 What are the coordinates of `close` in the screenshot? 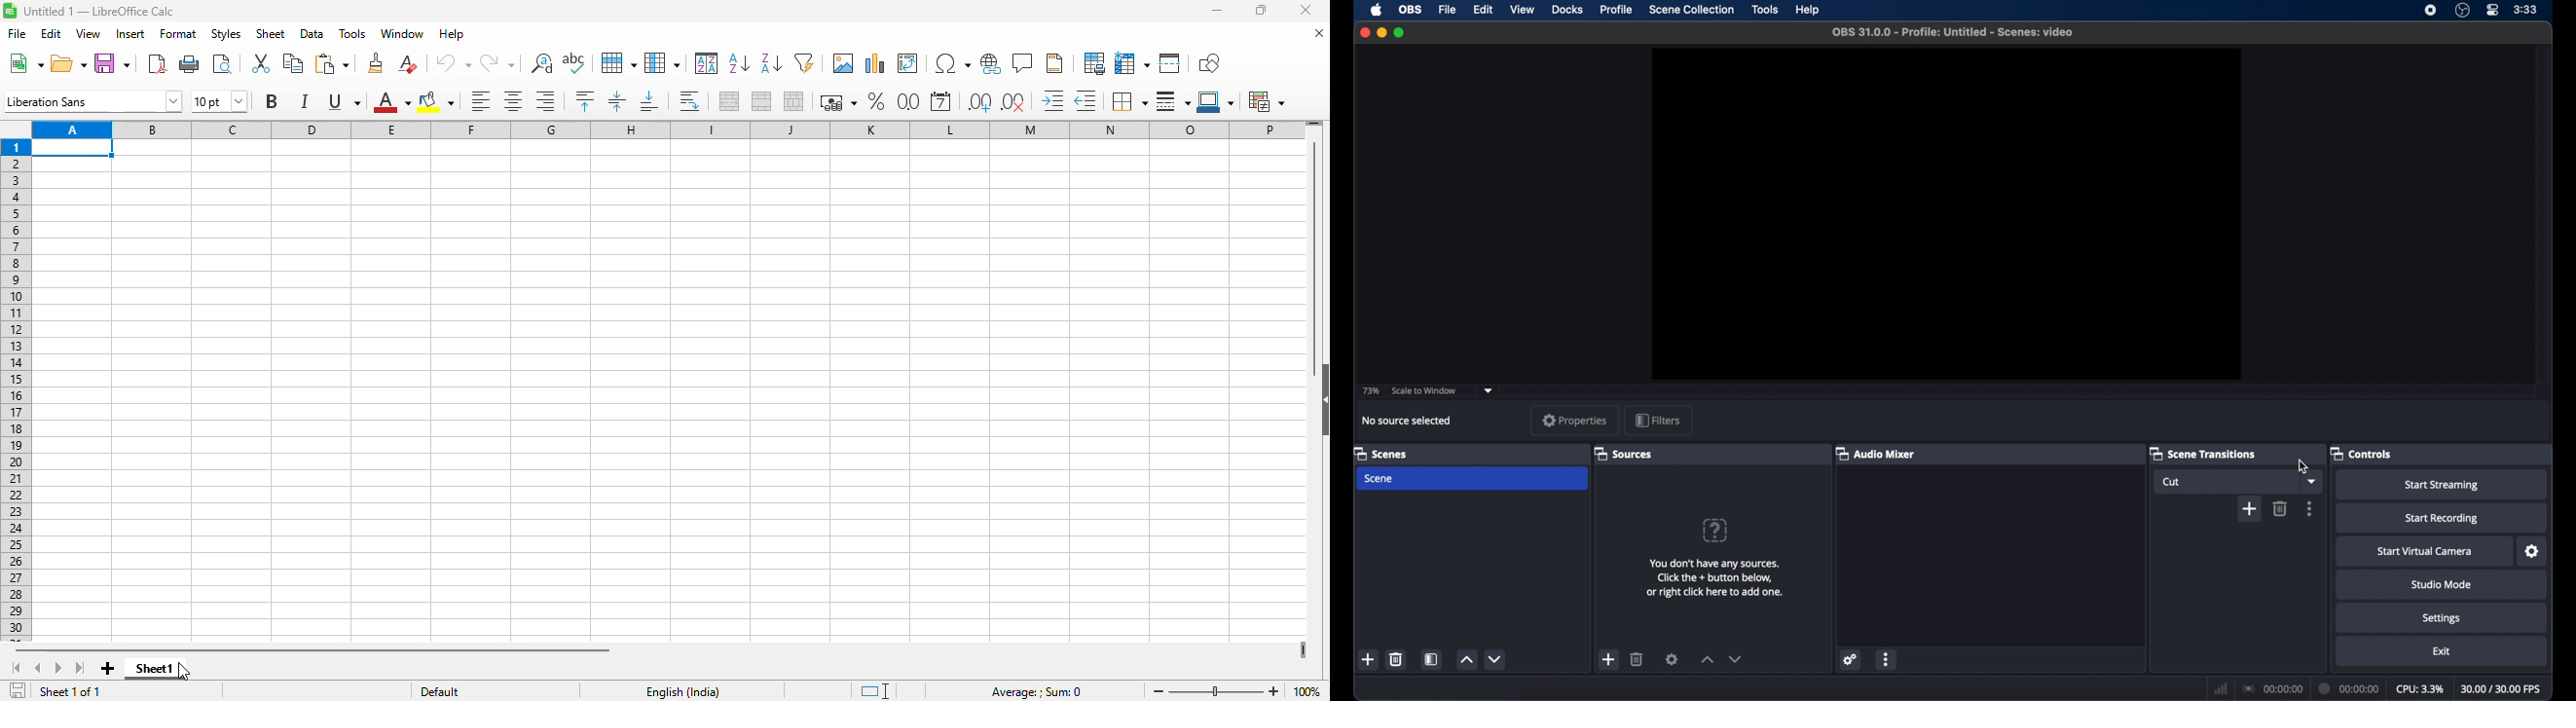 It's located at (1364, 32).